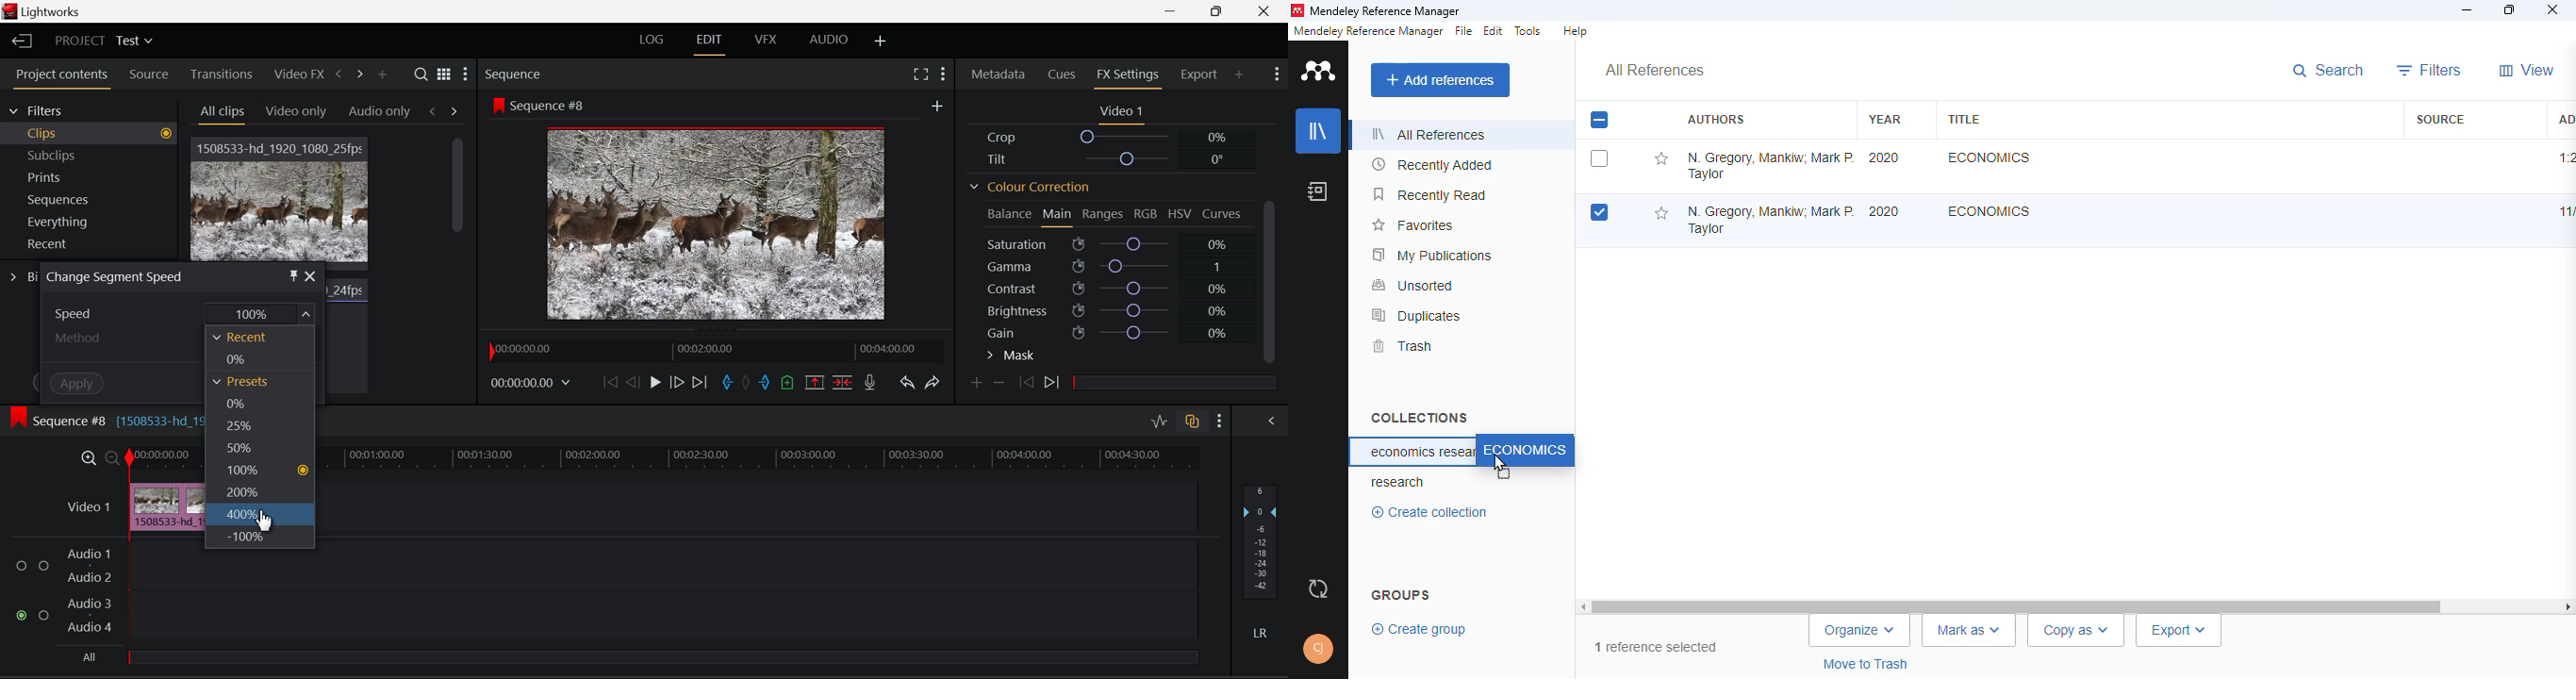  What do you see at coordinates (633, 382) in the screenshot?
I see `Go Back` at bounding box center [633, 382].